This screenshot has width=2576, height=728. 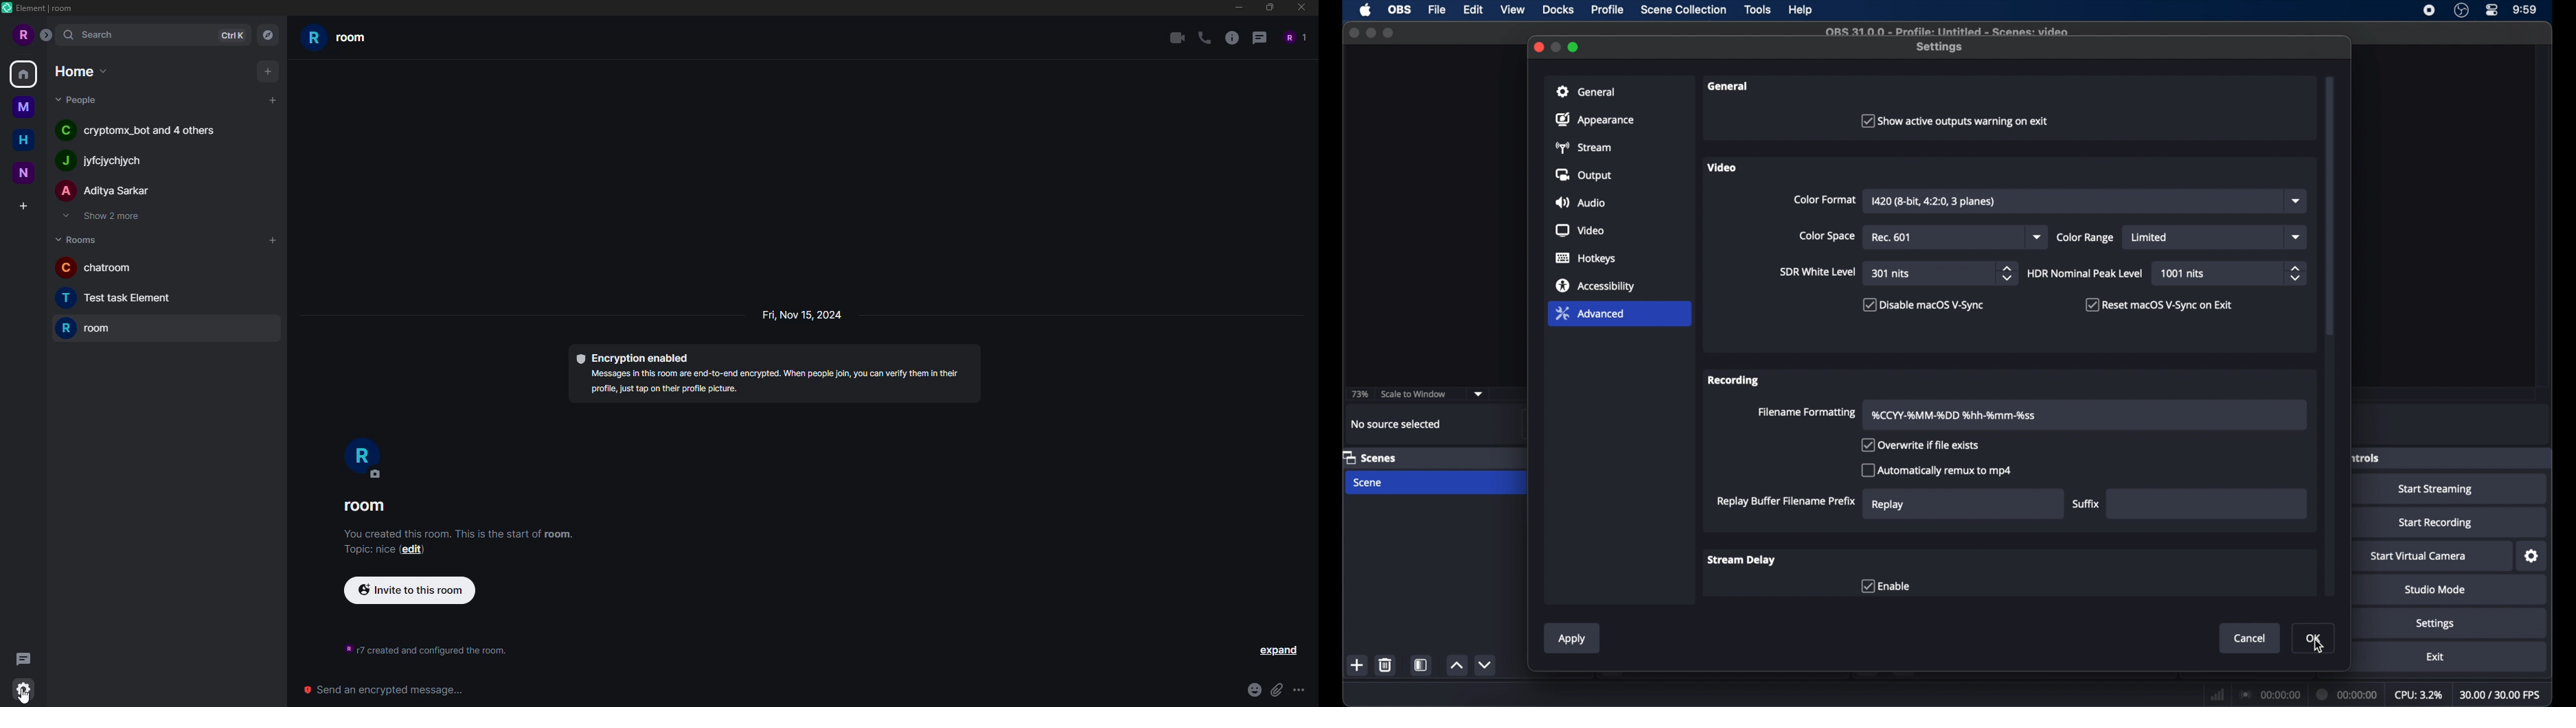 I want to click on settings, so click(x=1941, y=48).